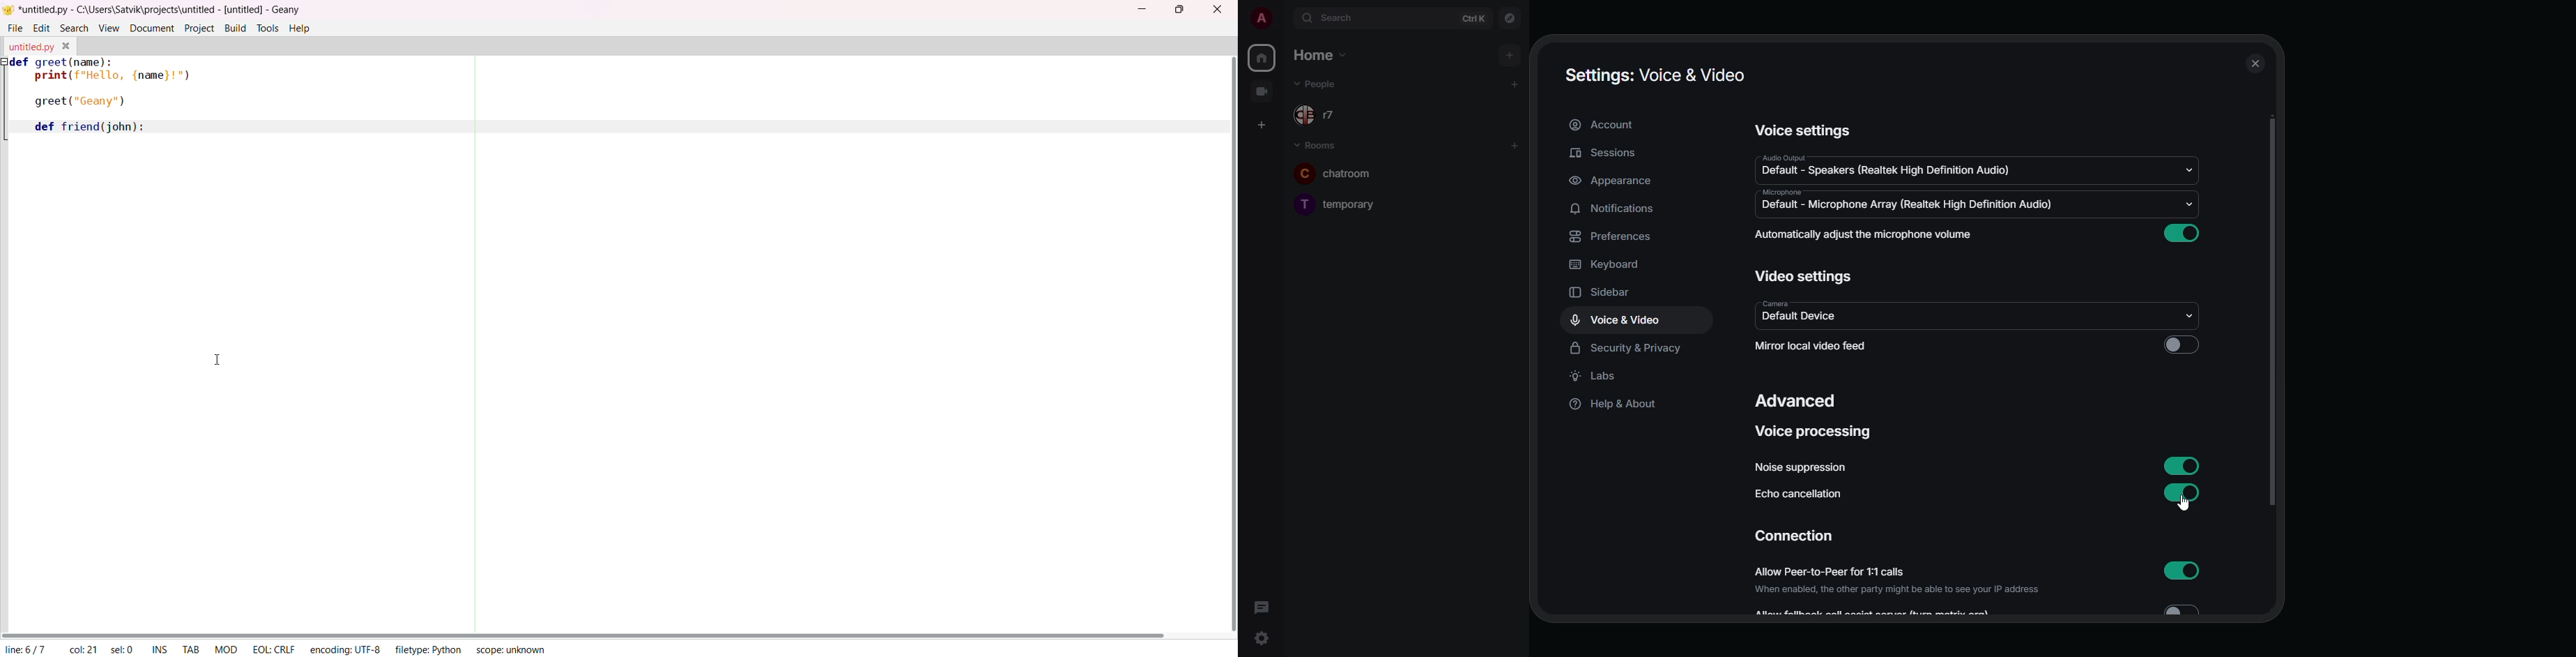 This screenshot has height=672, width=2576. Describe the element at coordinates (1609, 264) in the screenshot. I see `keyboard` at that location.